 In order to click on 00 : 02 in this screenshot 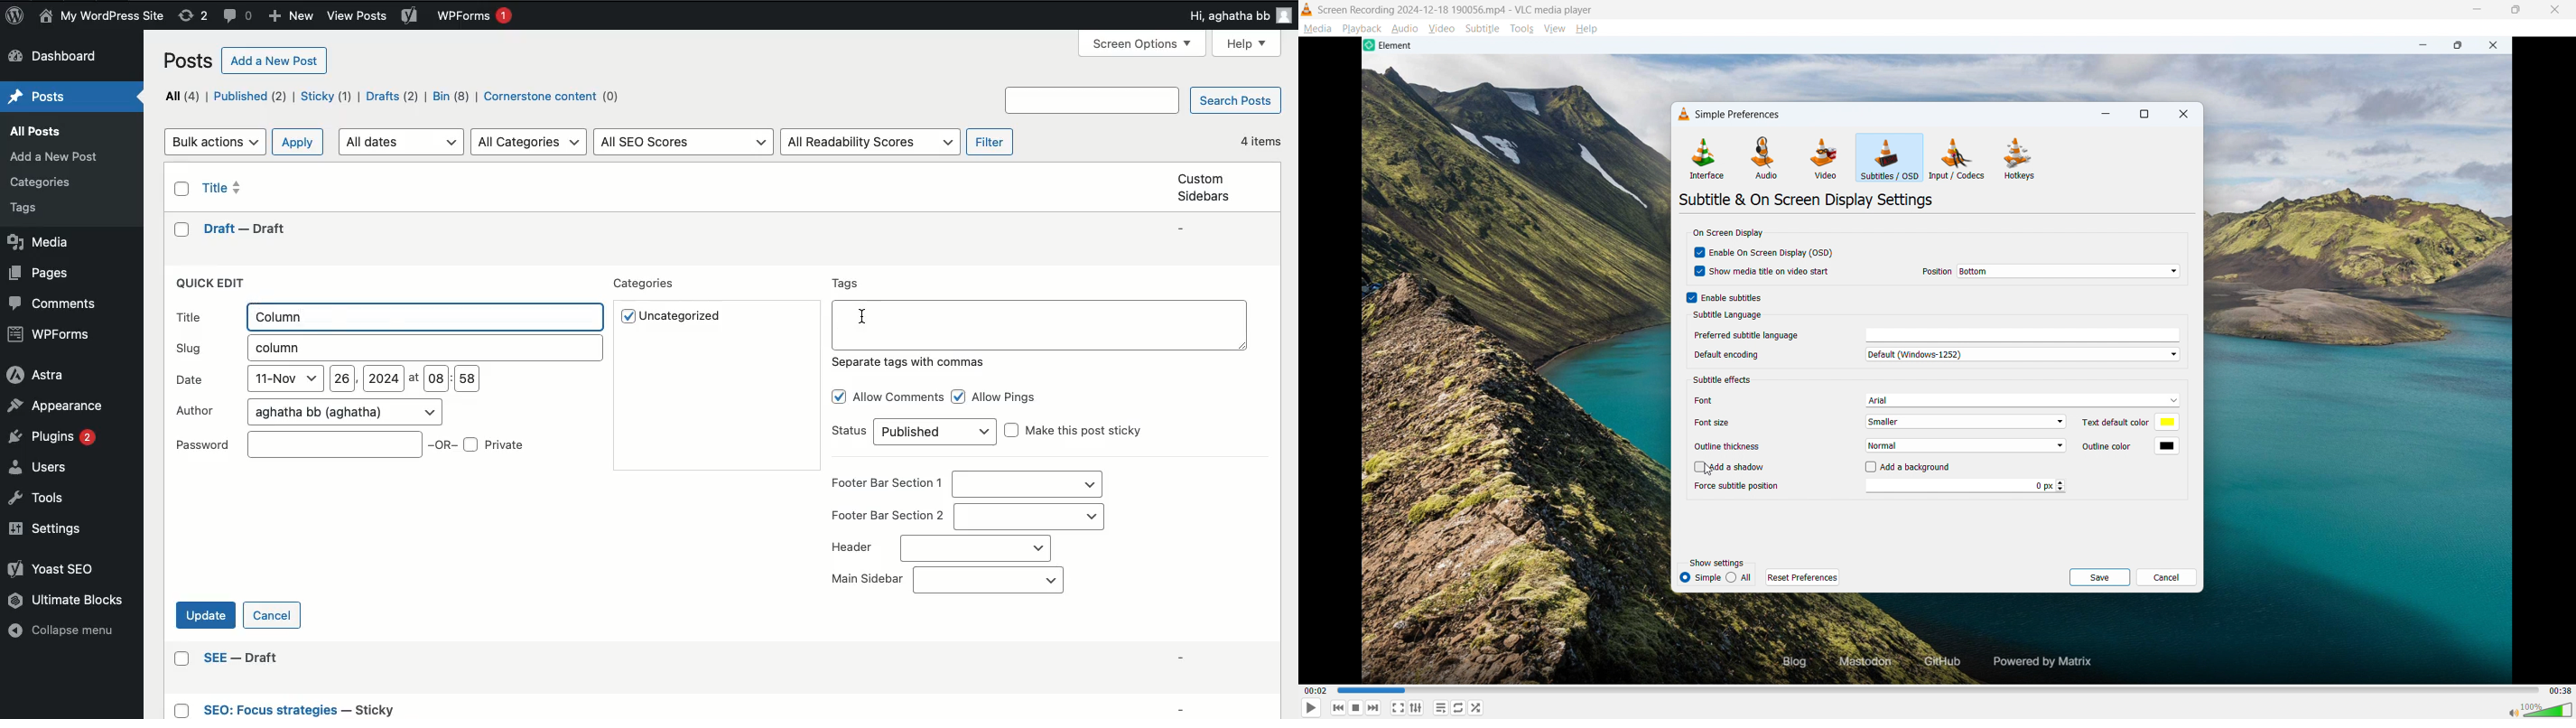, I will do `click(1315, 689)`.